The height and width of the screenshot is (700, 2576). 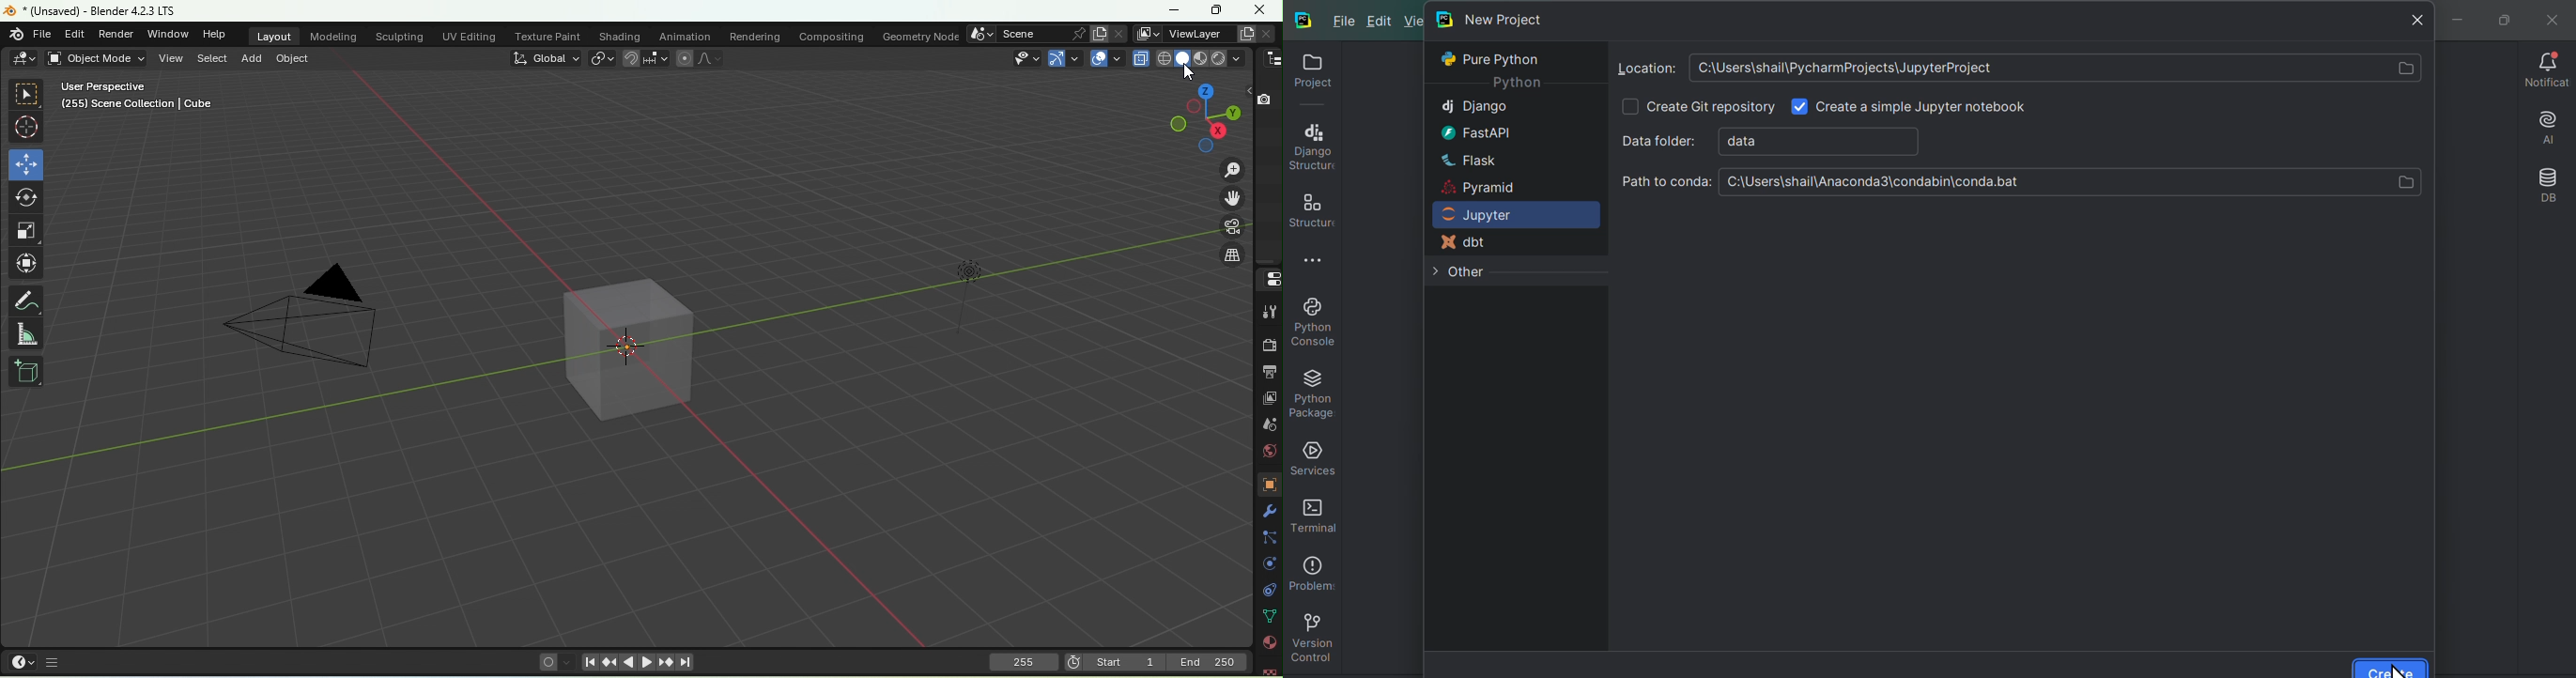 What do you see at coordinates (1228, 256) in the screenshot?
I see `Switch the current view from perspective/orthographic projection` at bounding box center [1228, 256].